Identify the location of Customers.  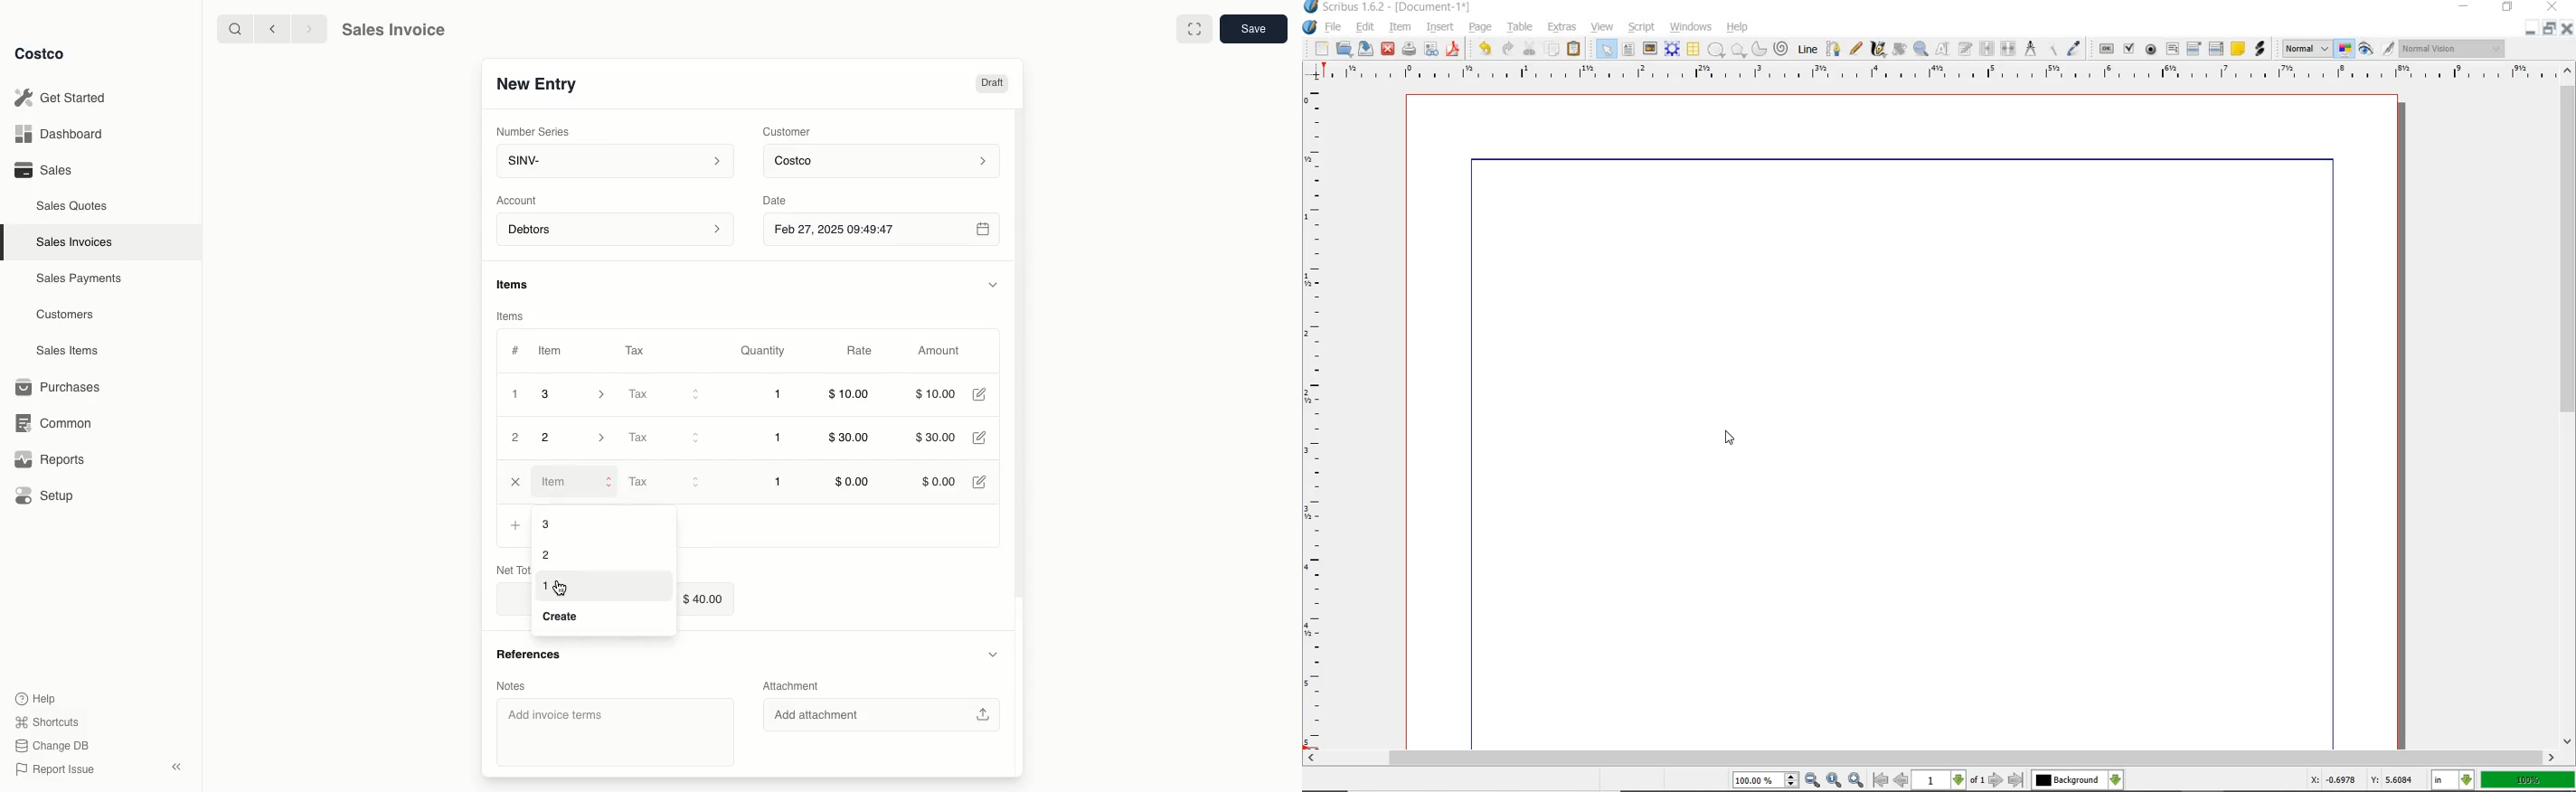
(68, 315).